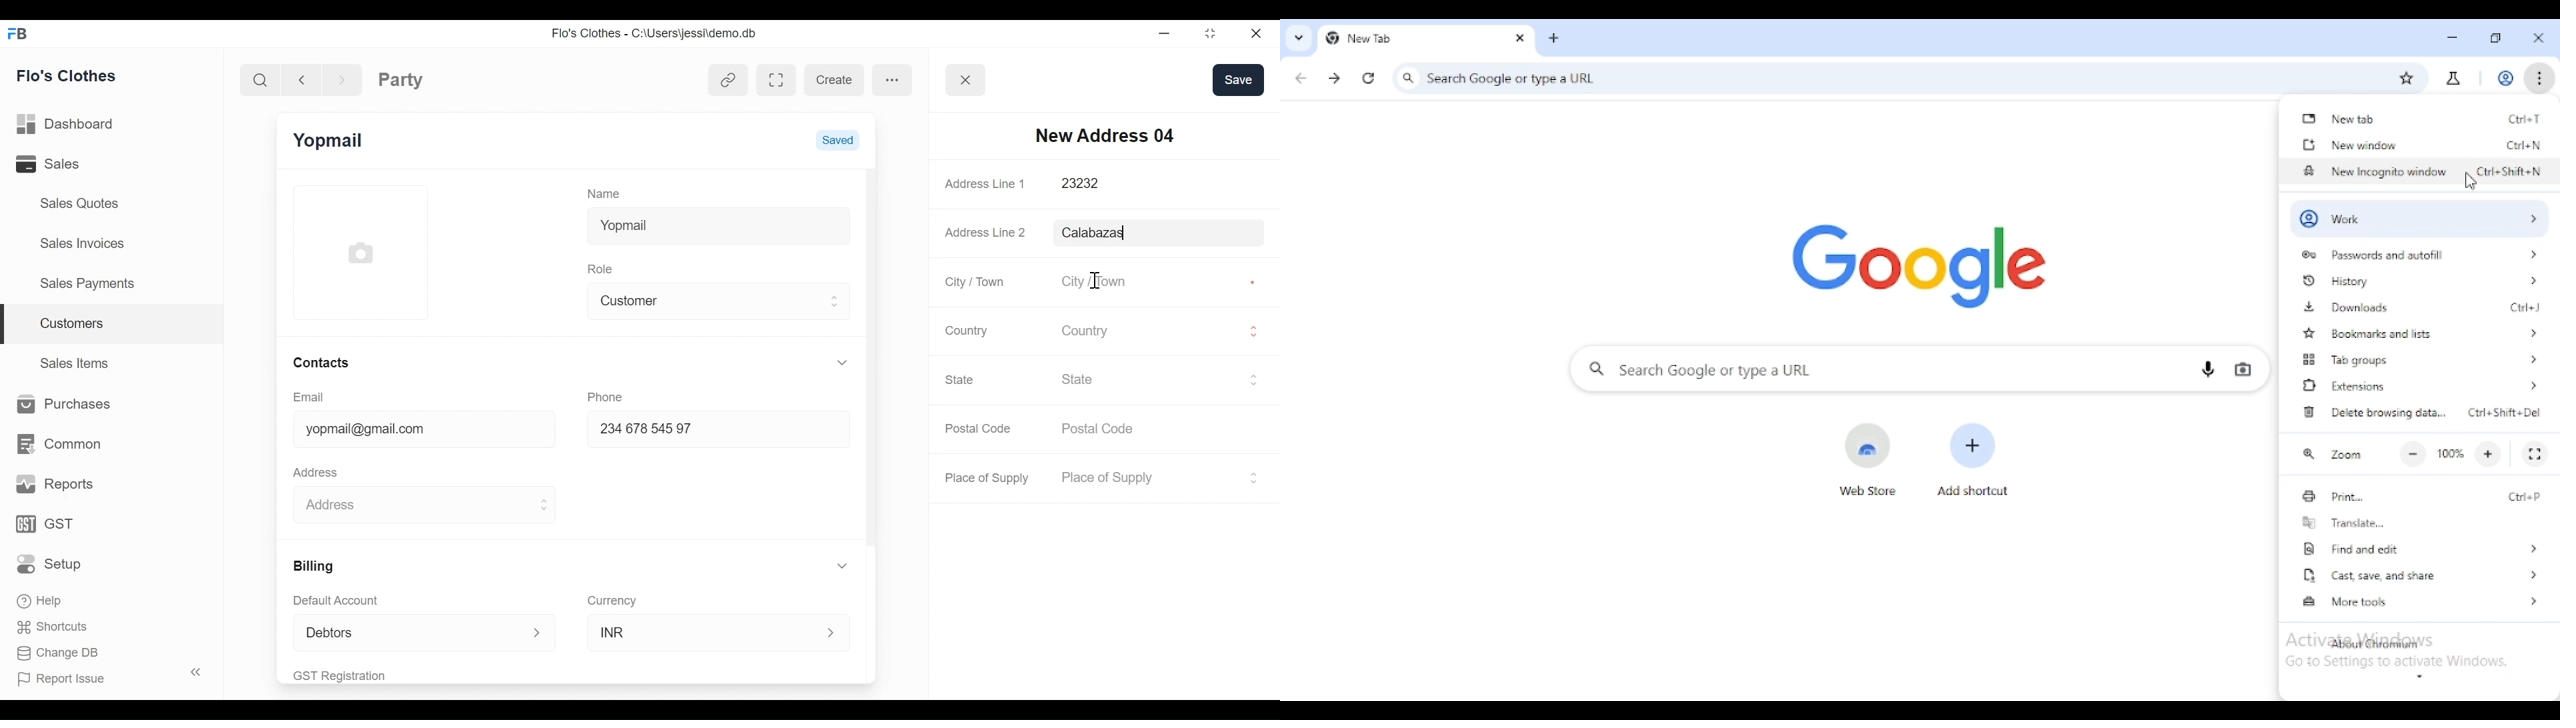 The width and height of the screenshot is (2576, 728). I want to click on GST Registration, so click(356, 675).